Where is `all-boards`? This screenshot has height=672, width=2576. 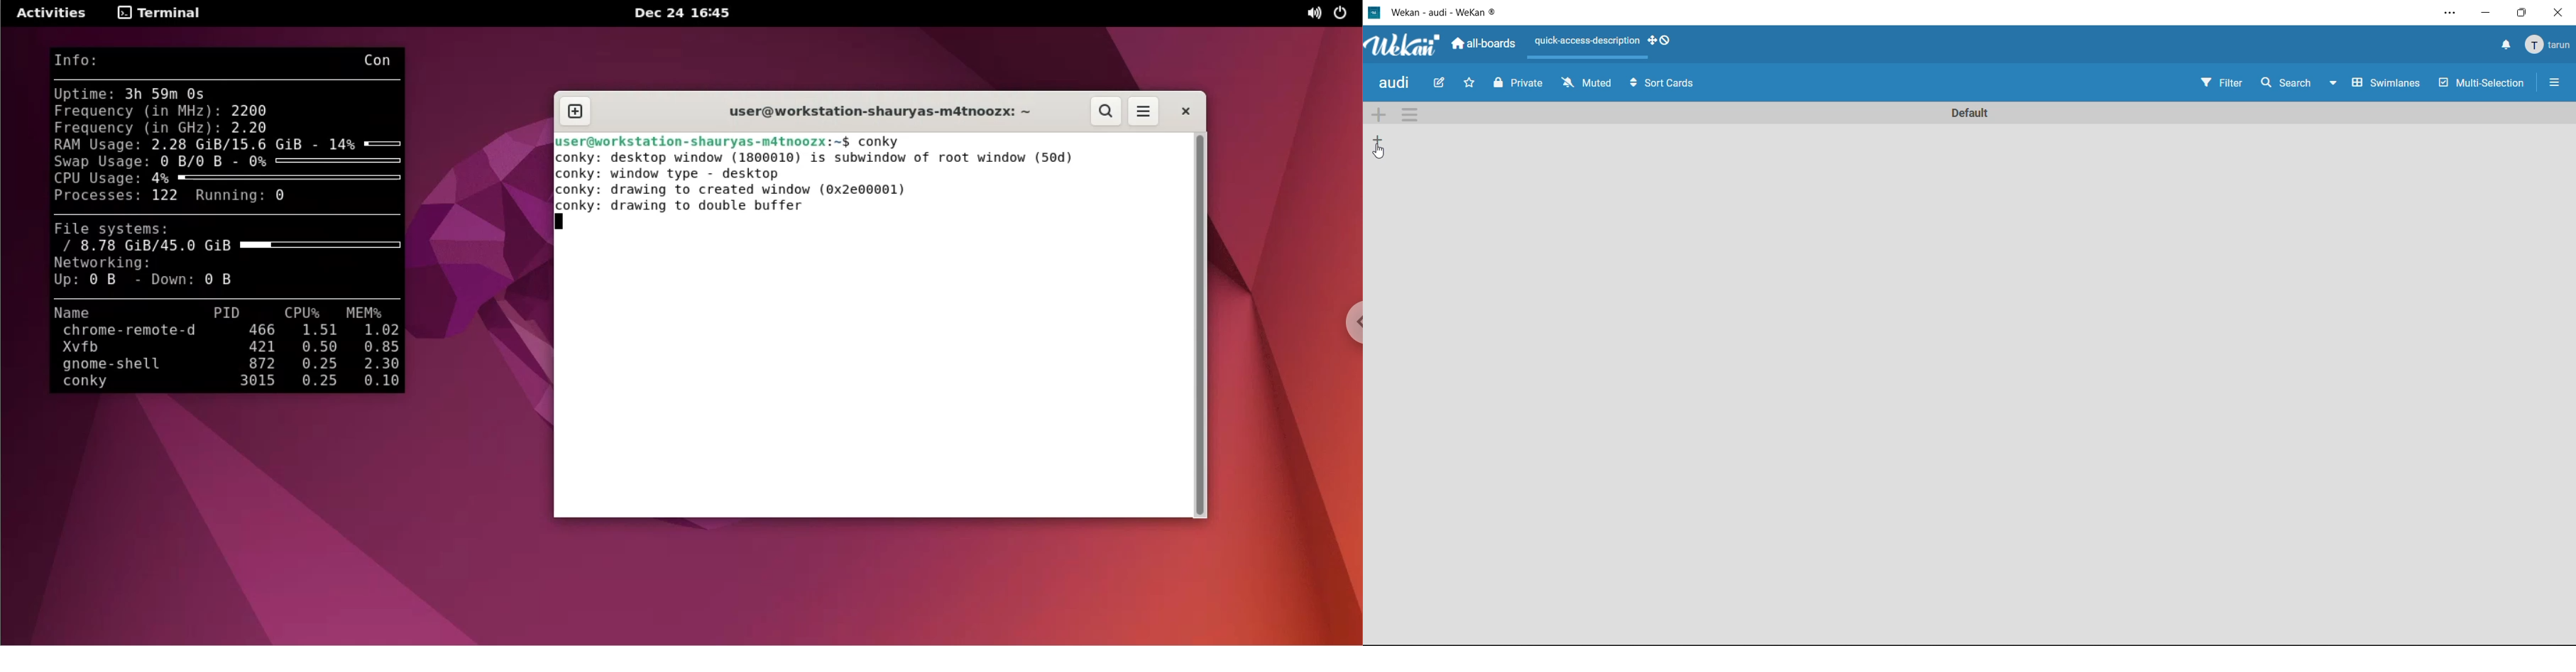
all-boards is located at coordinates (1483, 44).